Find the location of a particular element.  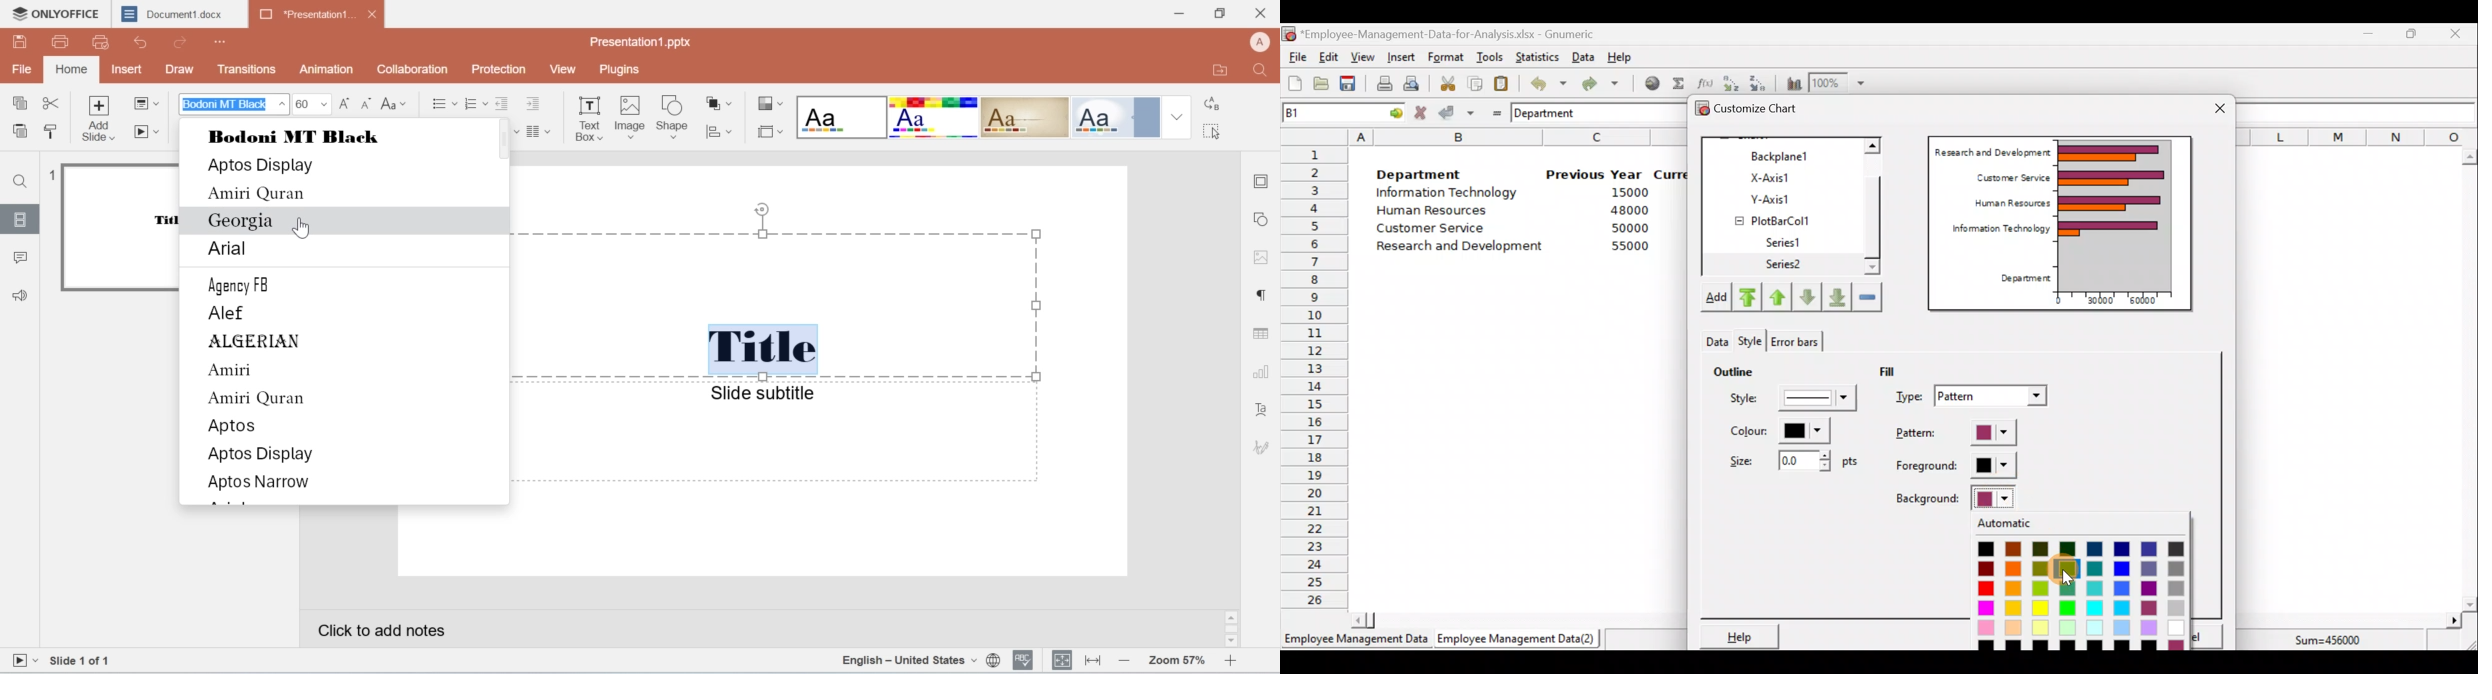

Theme is located at coordinates (1754, 341).